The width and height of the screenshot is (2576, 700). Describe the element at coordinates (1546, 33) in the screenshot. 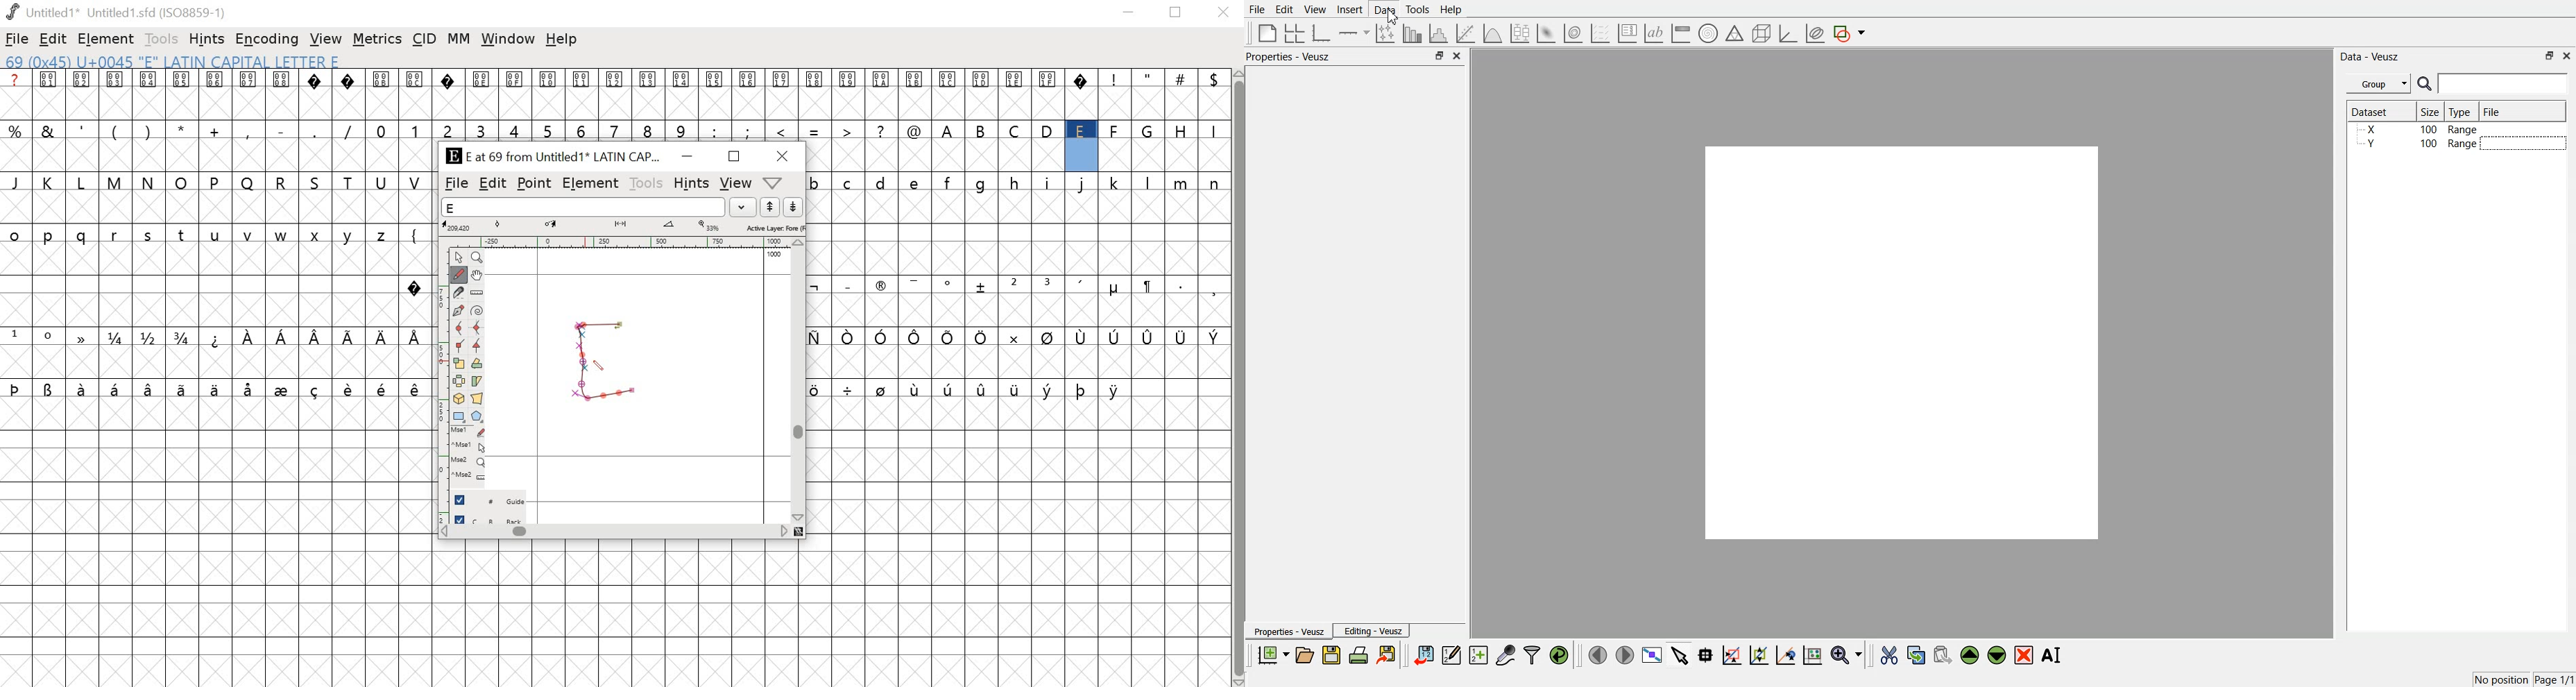

I see `3D Surface` at that location.